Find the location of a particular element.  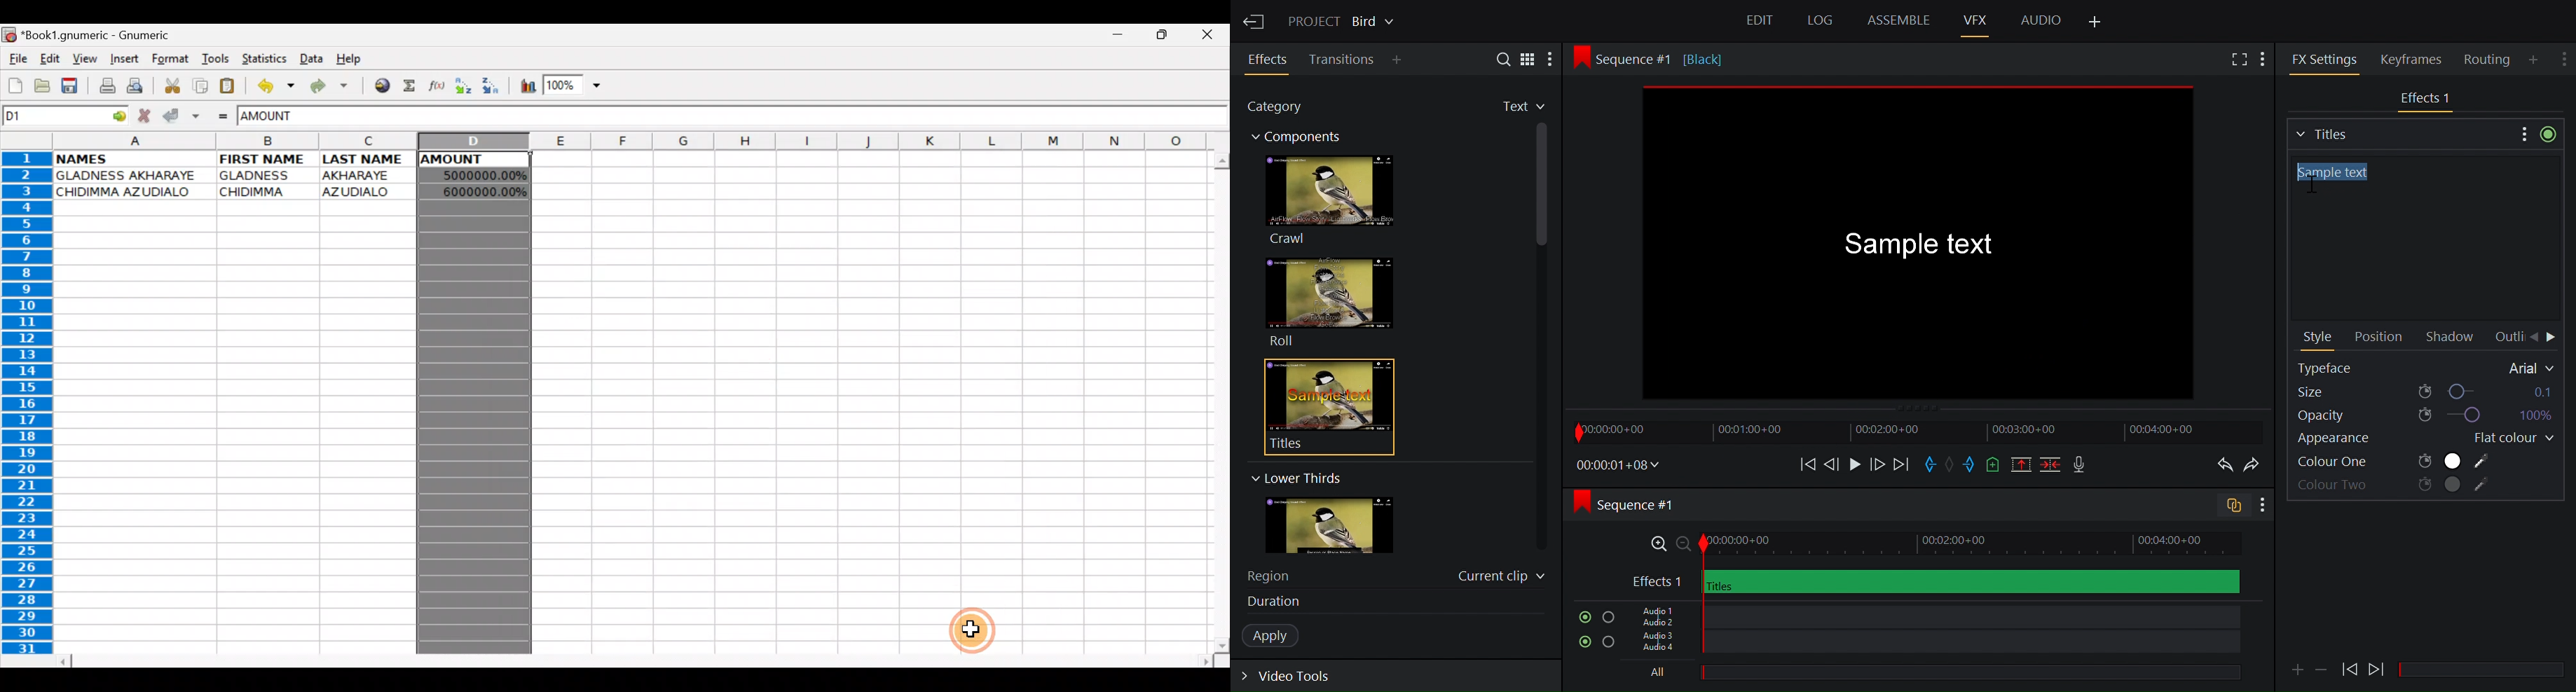

AKHARAYE is located at coordinates (358, 175).